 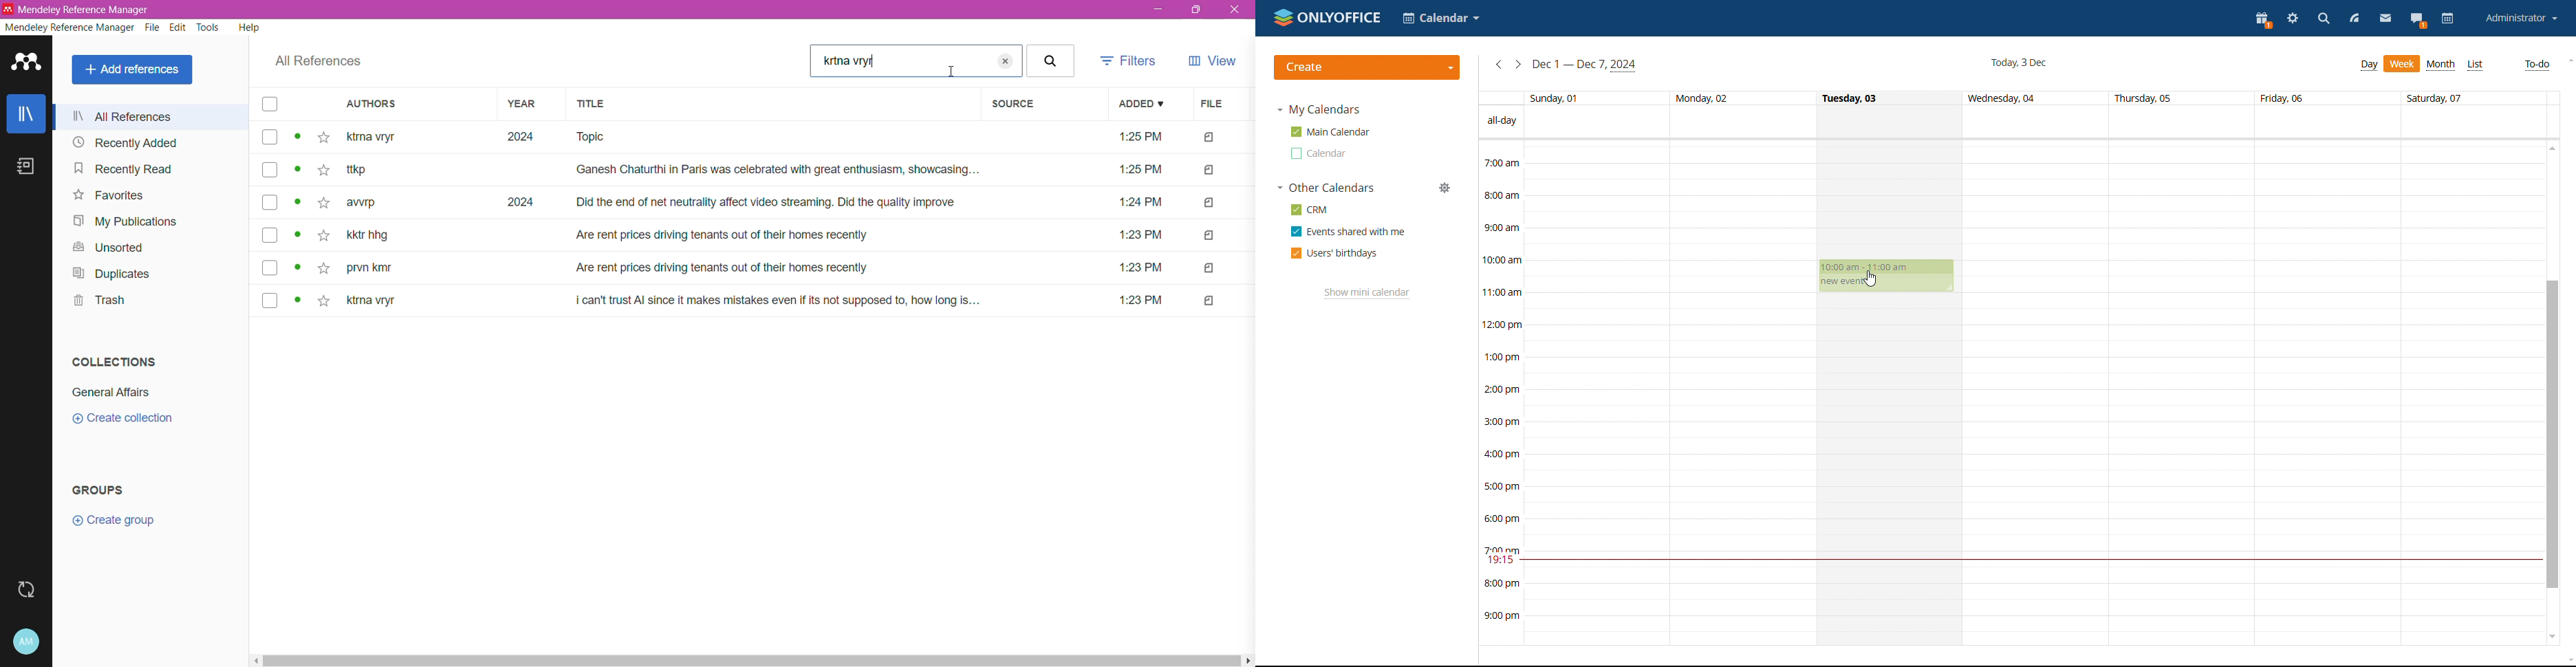 What do you see at coordinates (1236, 10) in the screenshot?
I see `Close` at bounding box center [1236, 10].